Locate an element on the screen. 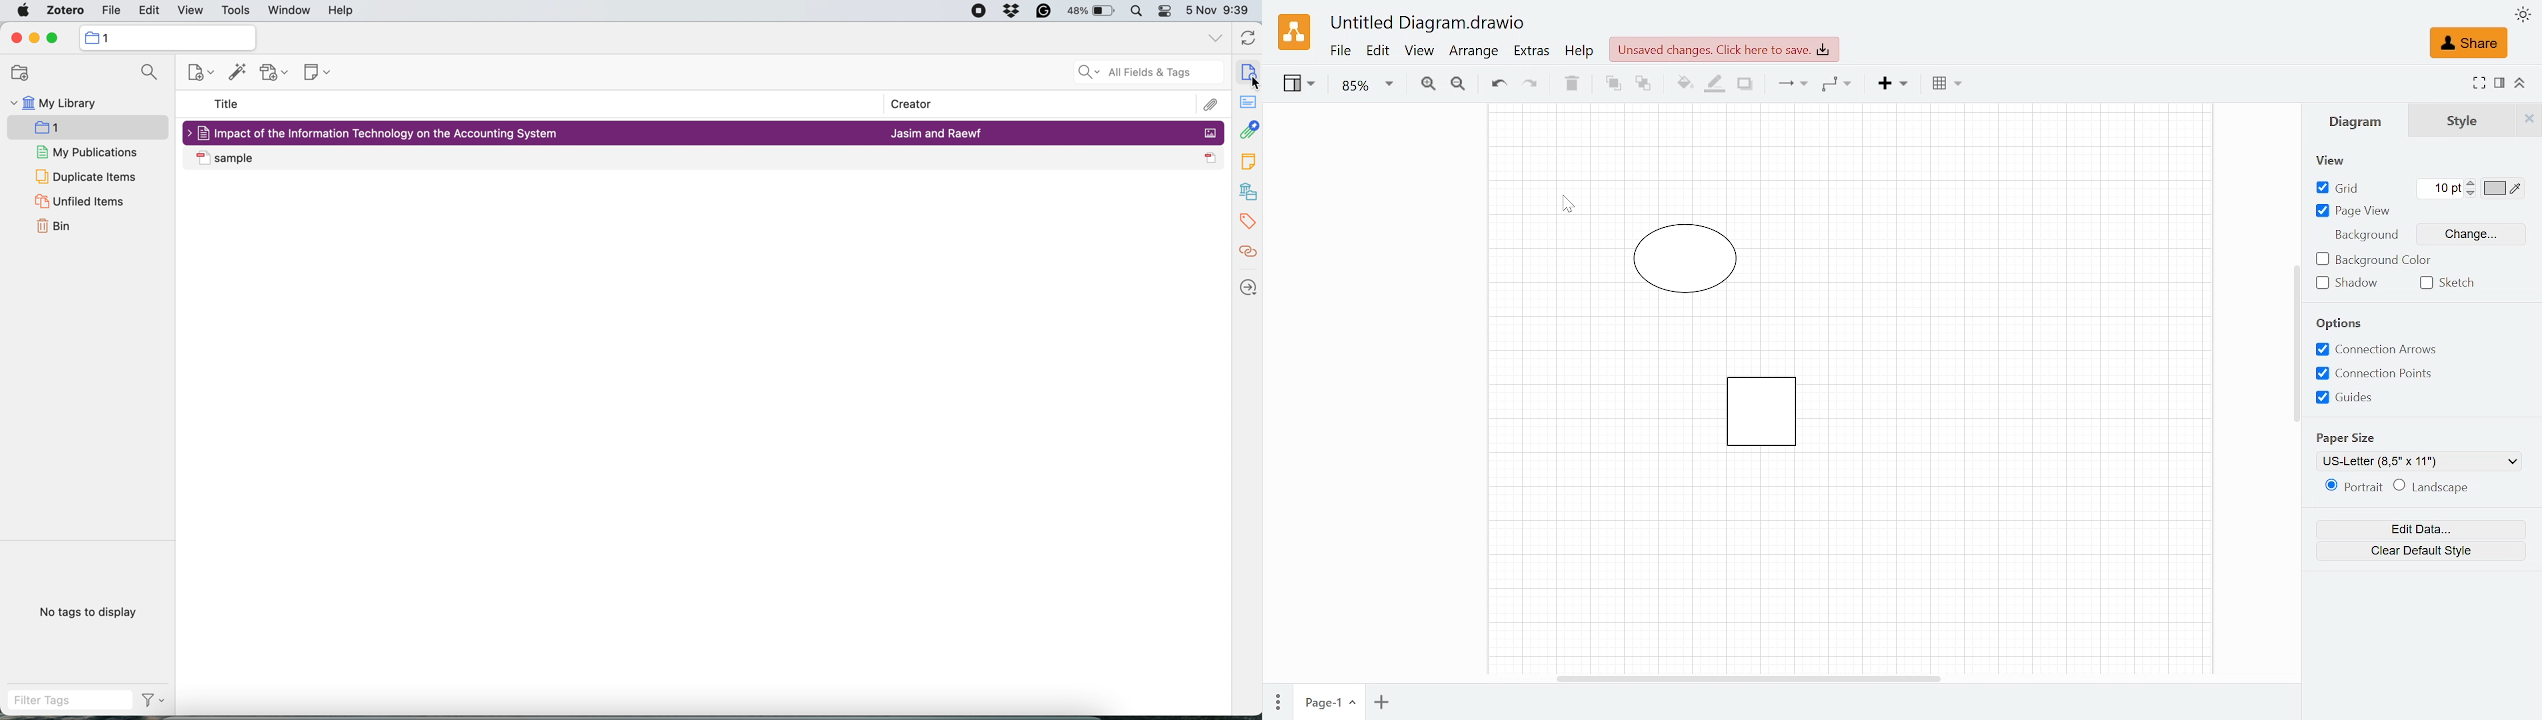  select filter type is located at coordinates (155, 702).